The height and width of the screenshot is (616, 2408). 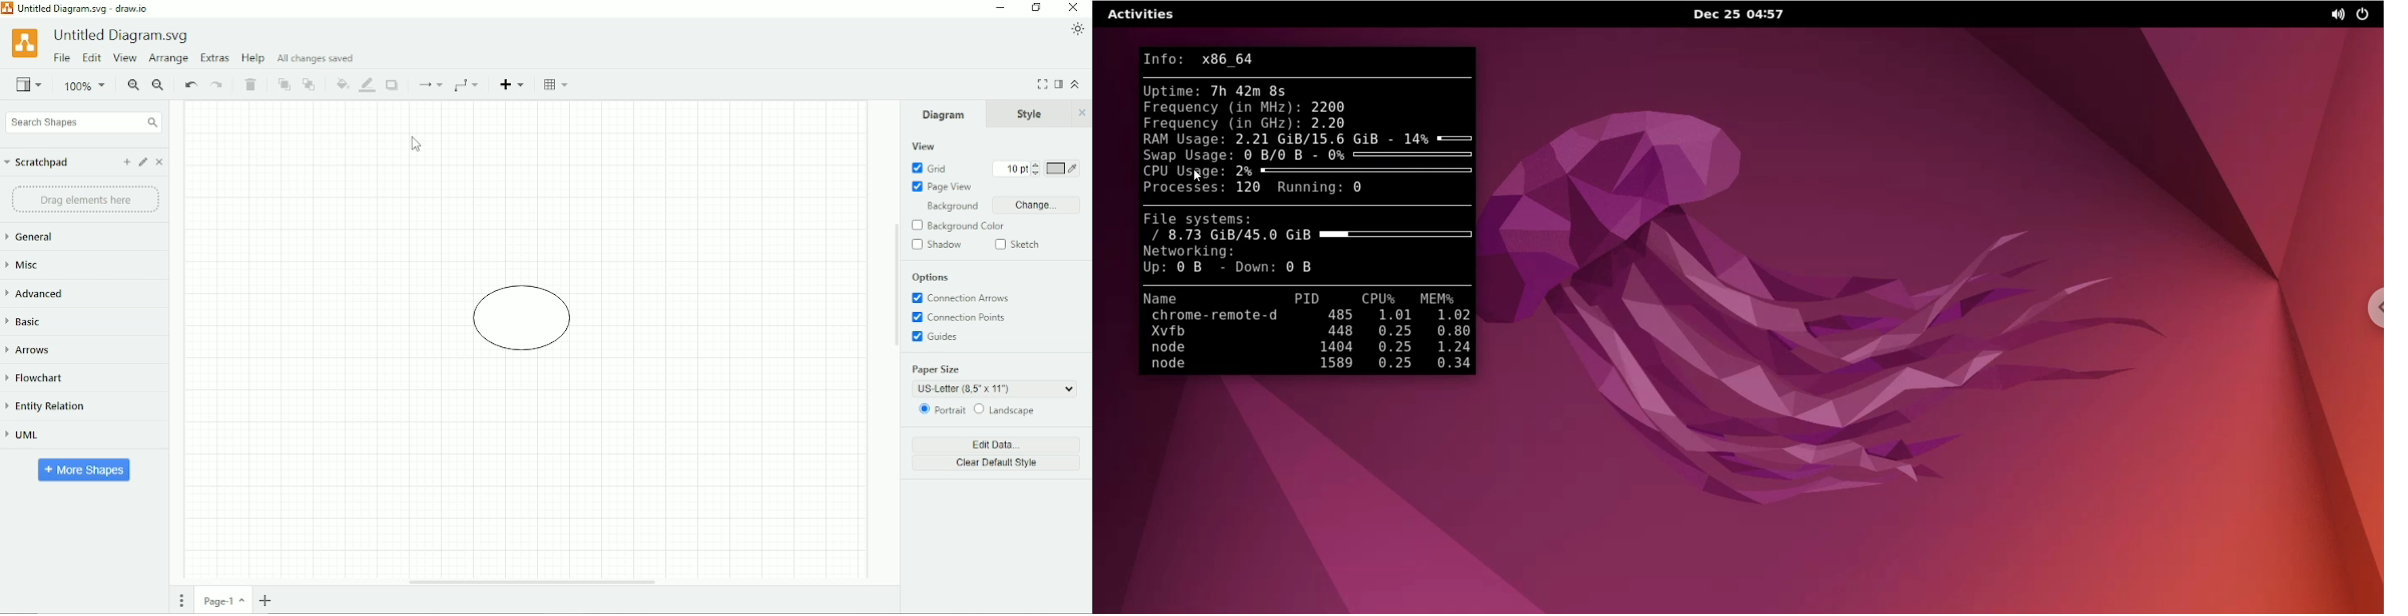 What do you see at coordinates (936, 337) in the screenshot?
I see `Guides` at bounding box center [936, 337].